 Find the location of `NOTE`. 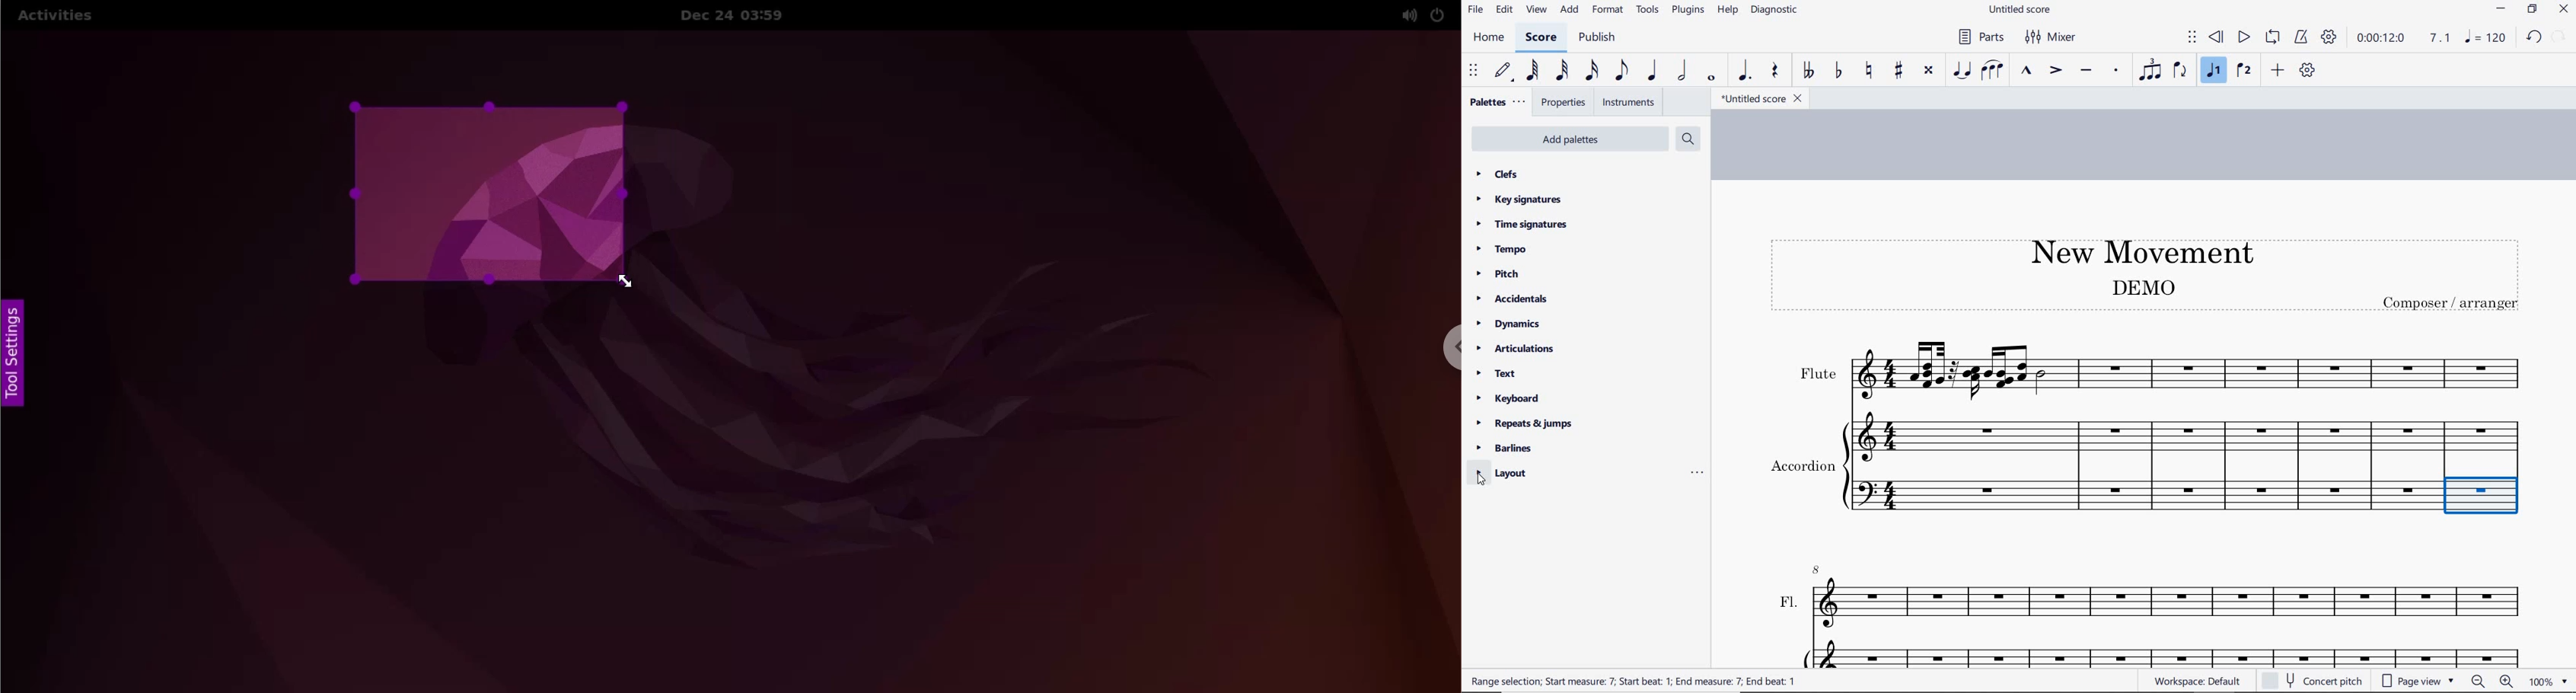

NOTE is located at coordinates (2487, 37).